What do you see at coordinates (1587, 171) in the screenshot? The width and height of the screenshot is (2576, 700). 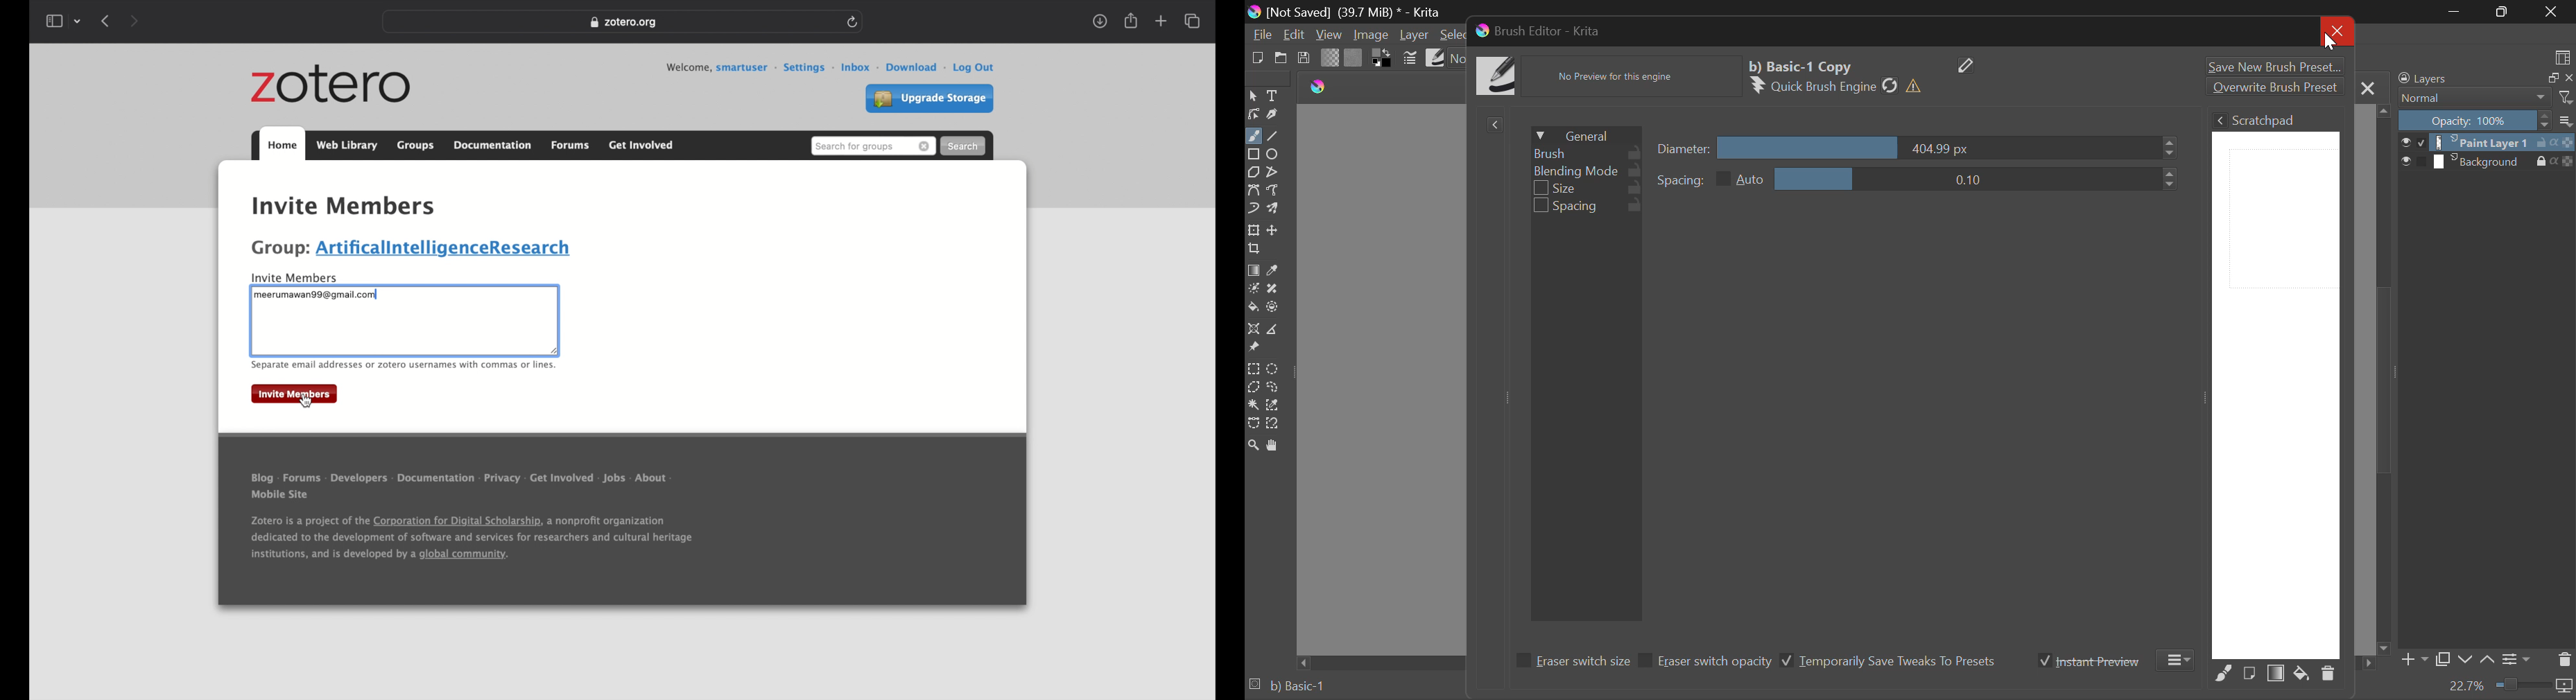 I see `Blending Mode` at bounding box center [1587, 171].